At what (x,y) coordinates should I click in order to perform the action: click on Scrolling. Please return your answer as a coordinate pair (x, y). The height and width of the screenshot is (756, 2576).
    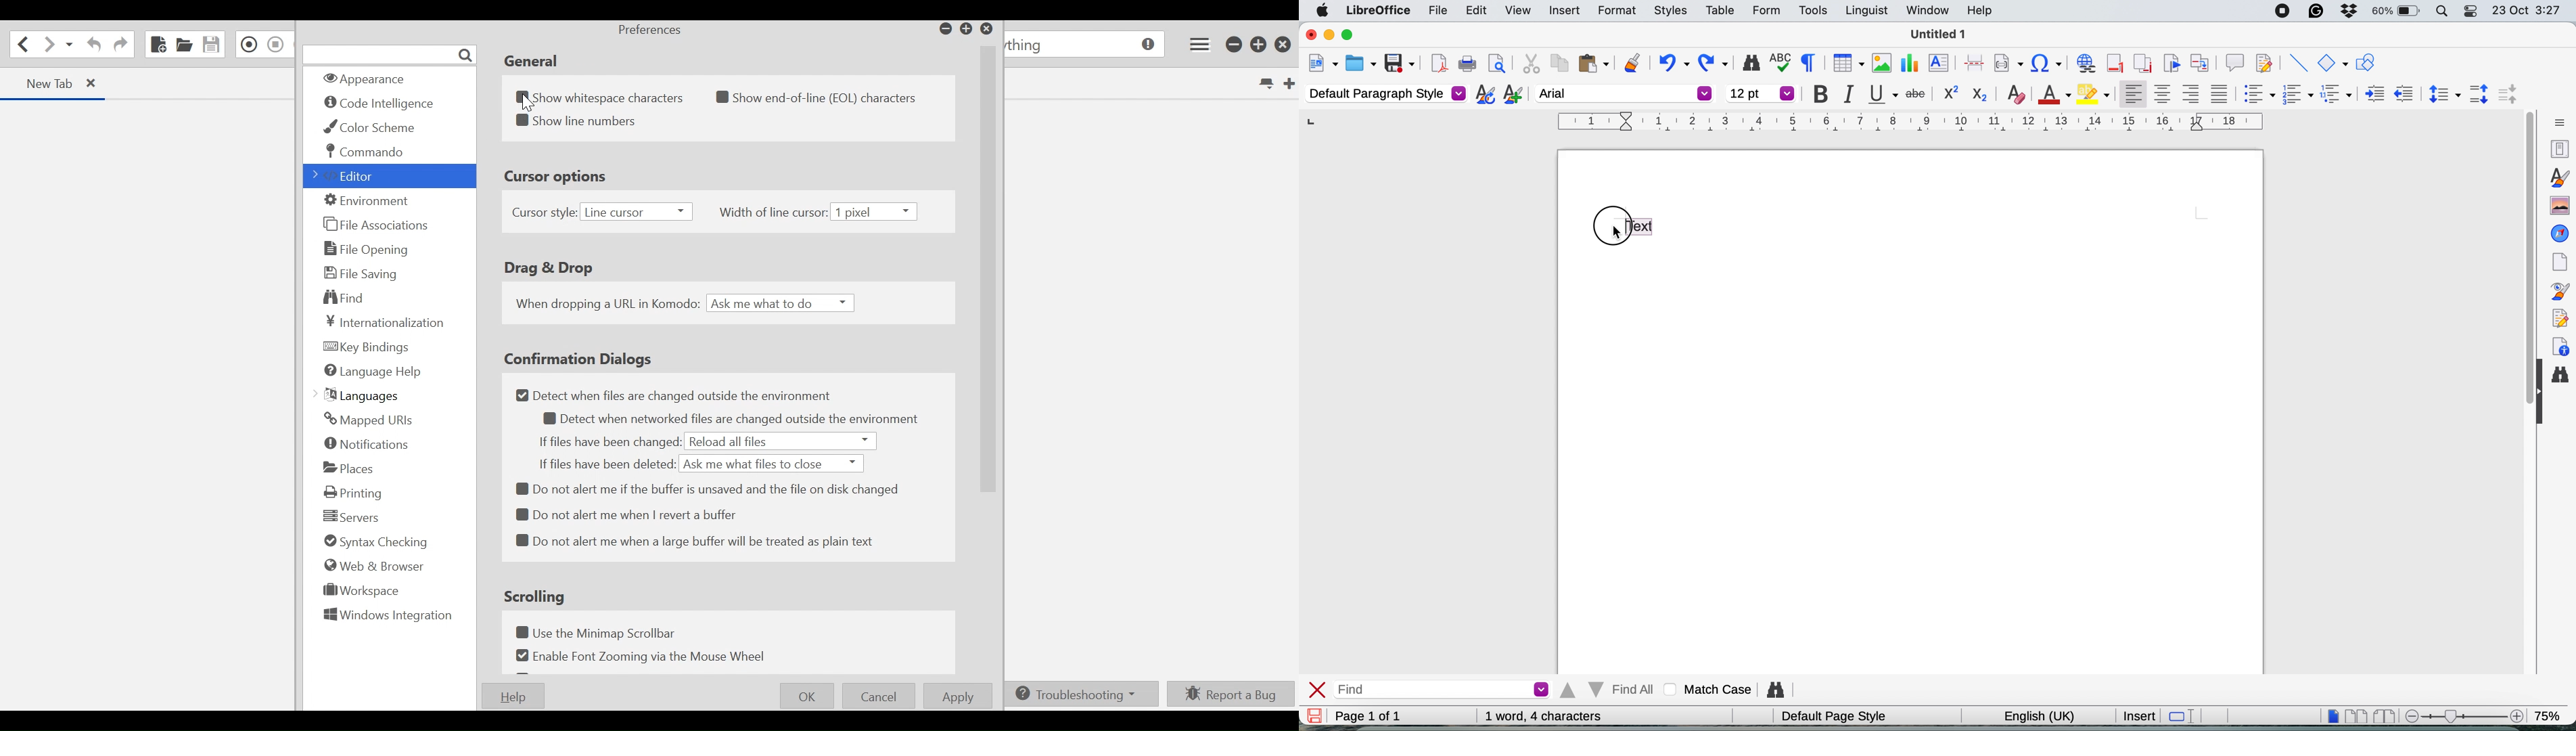
    Looking at the image, I should click on (532, 596).